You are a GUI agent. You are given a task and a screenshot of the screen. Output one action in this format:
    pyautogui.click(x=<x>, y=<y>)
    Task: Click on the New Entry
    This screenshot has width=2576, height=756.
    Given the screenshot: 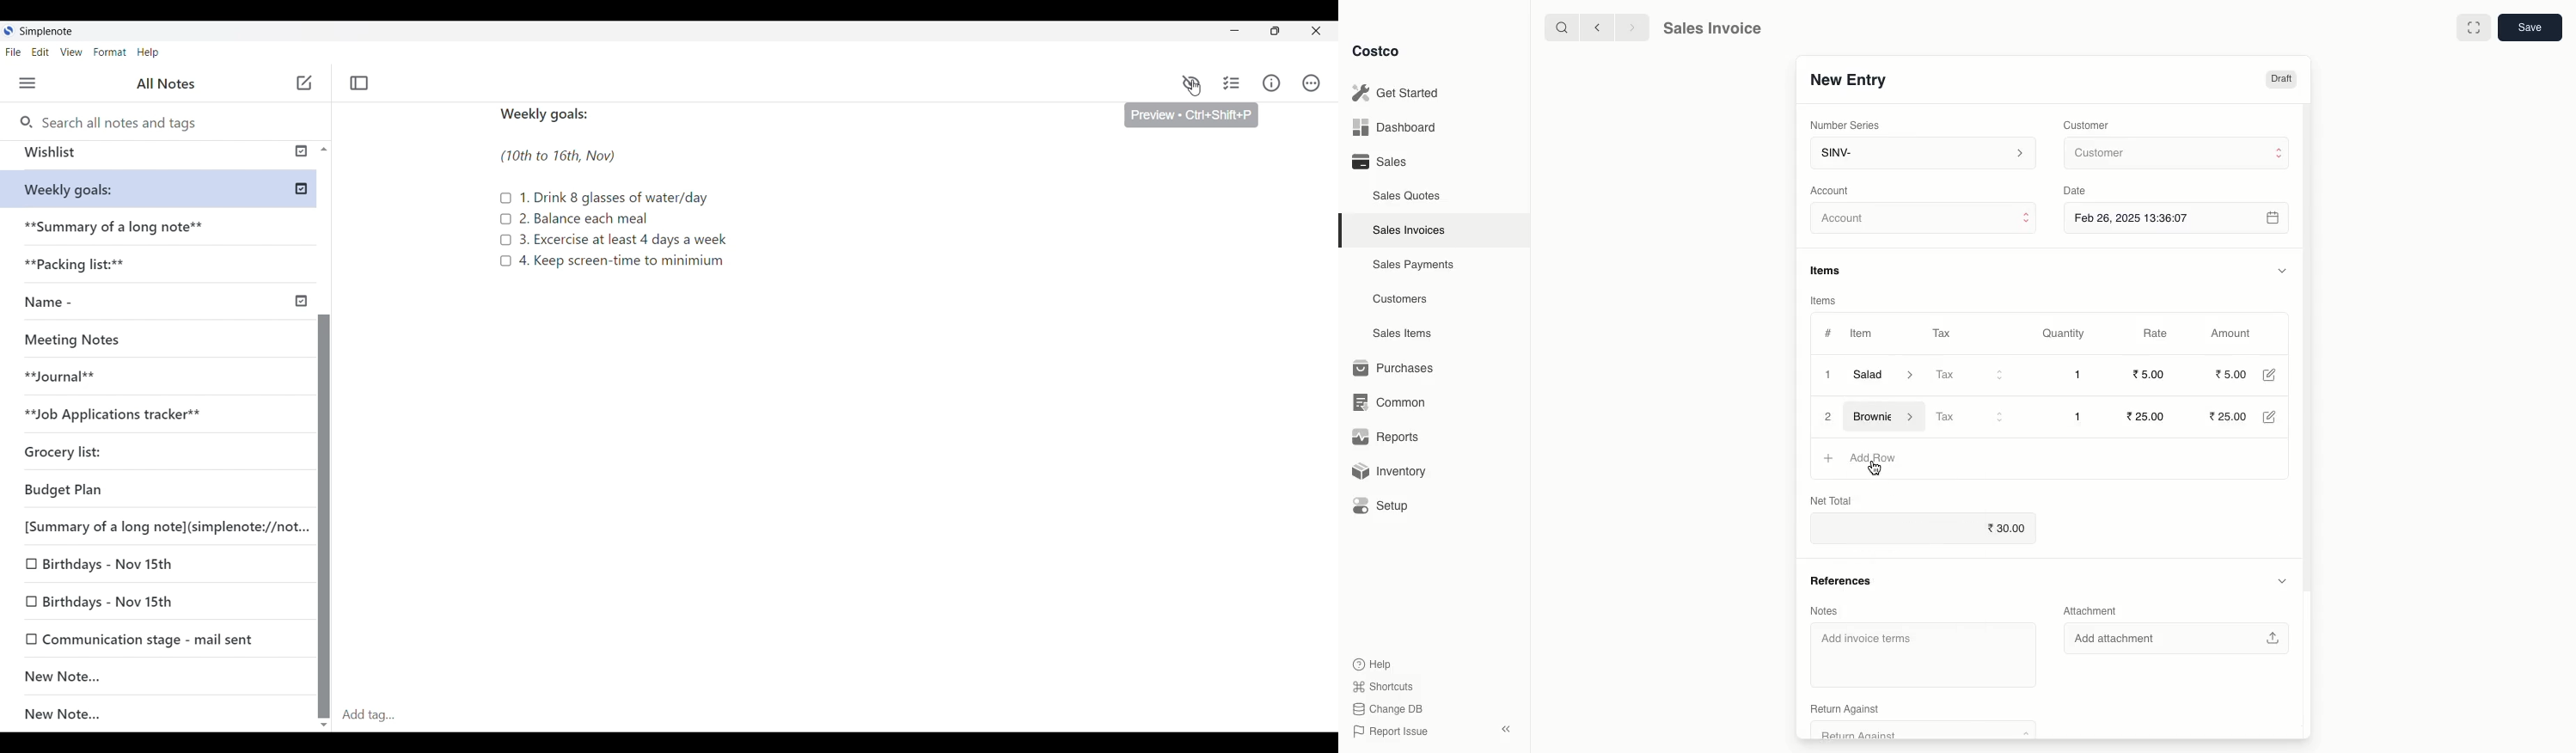 What is the action you would take?
    pyautogui.click(x=1847, y=79)
    